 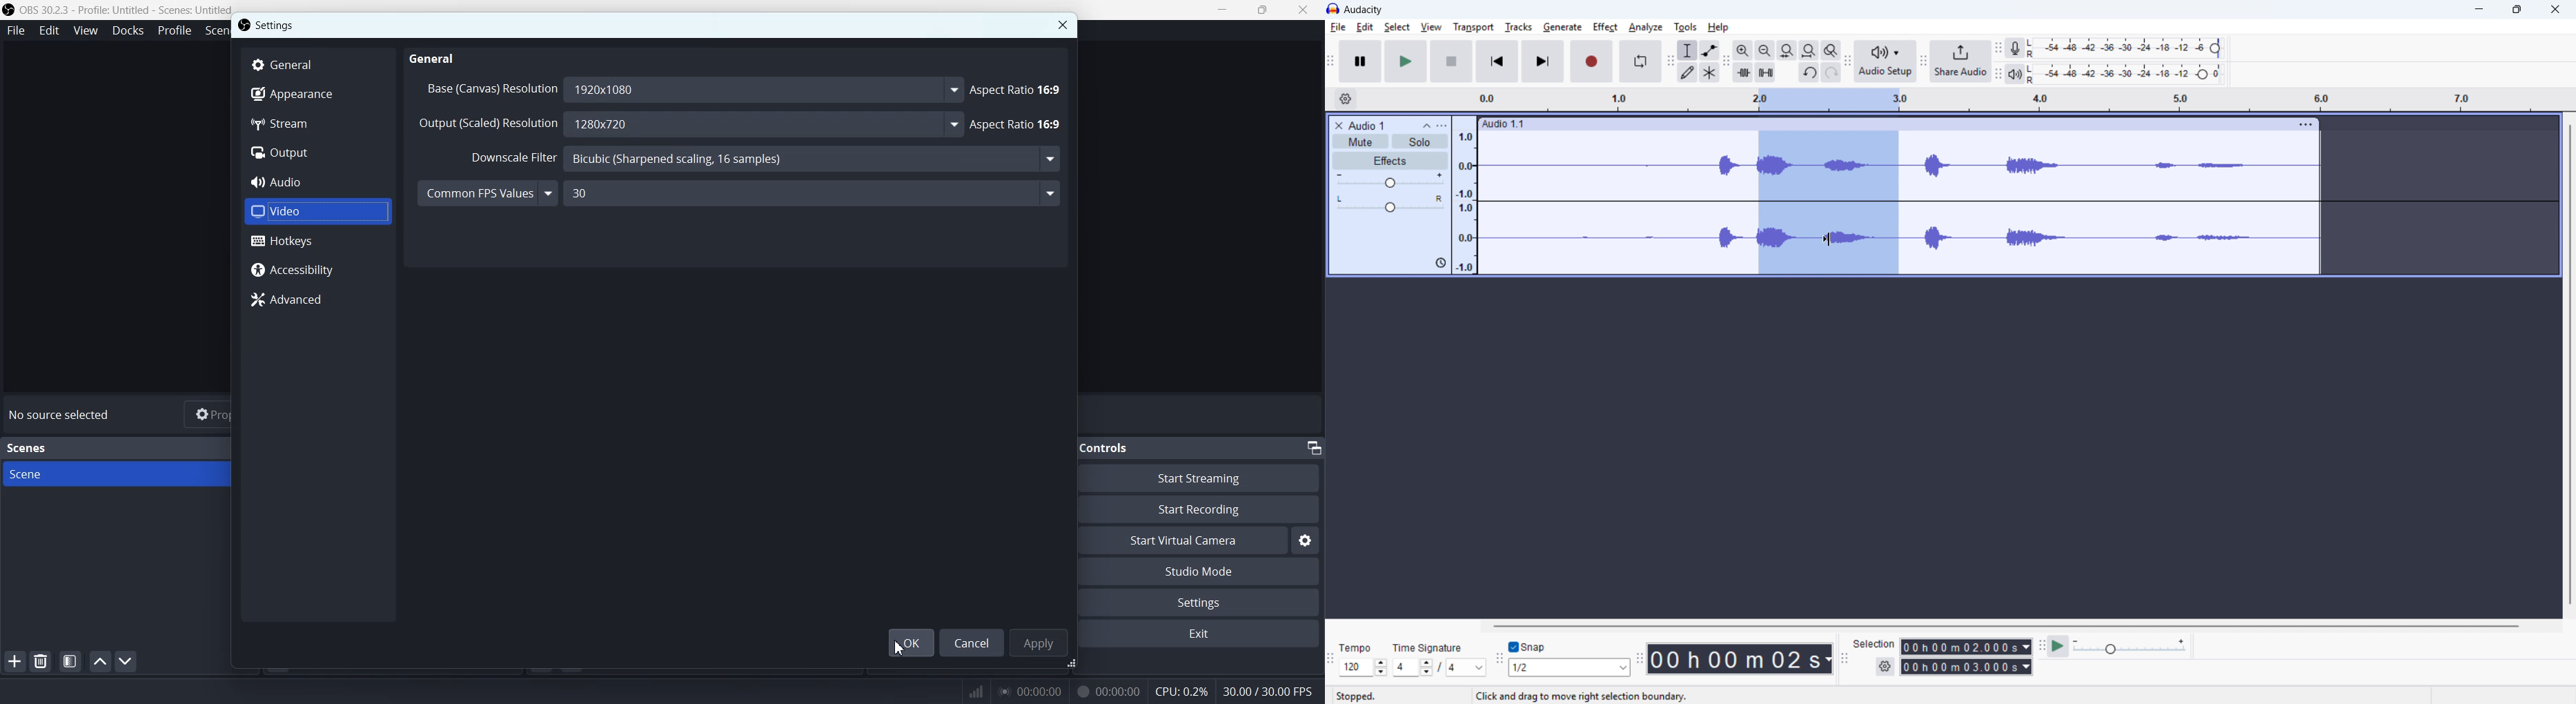 I want to click on Move scene up, so click(x=100, y=661).